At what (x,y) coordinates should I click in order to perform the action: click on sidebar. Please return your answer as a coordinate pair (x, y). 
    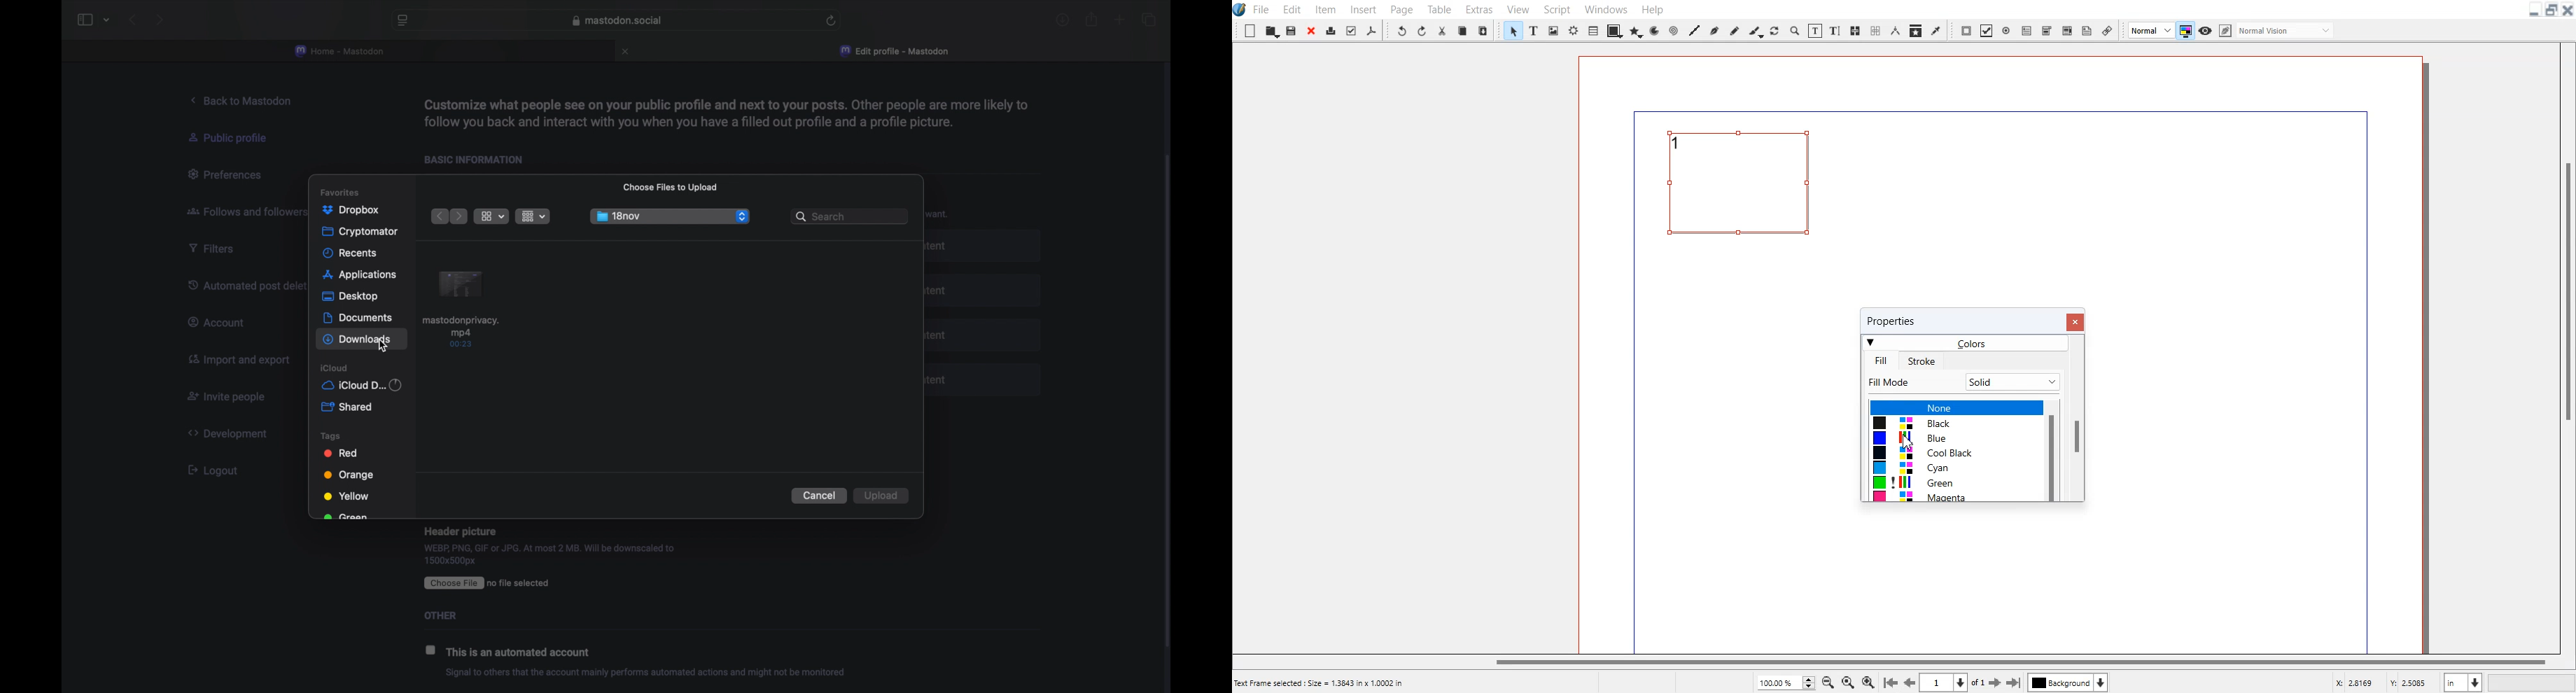
    Looking at the image, I should click on (84, 20).